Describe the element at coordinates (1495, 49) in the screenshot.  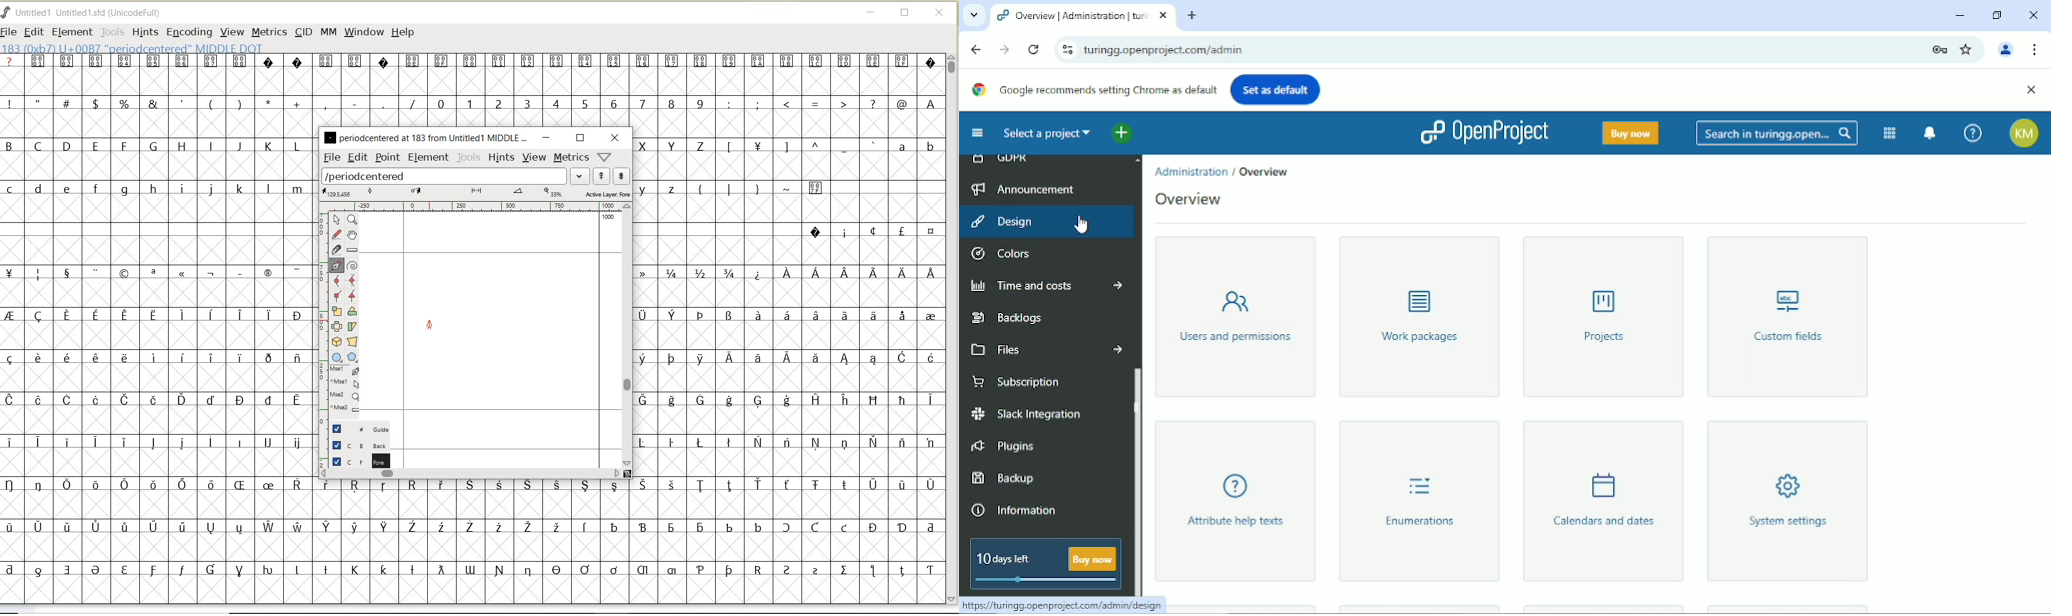
I see `current site link : turingg.openproject.com/admin` at that location.